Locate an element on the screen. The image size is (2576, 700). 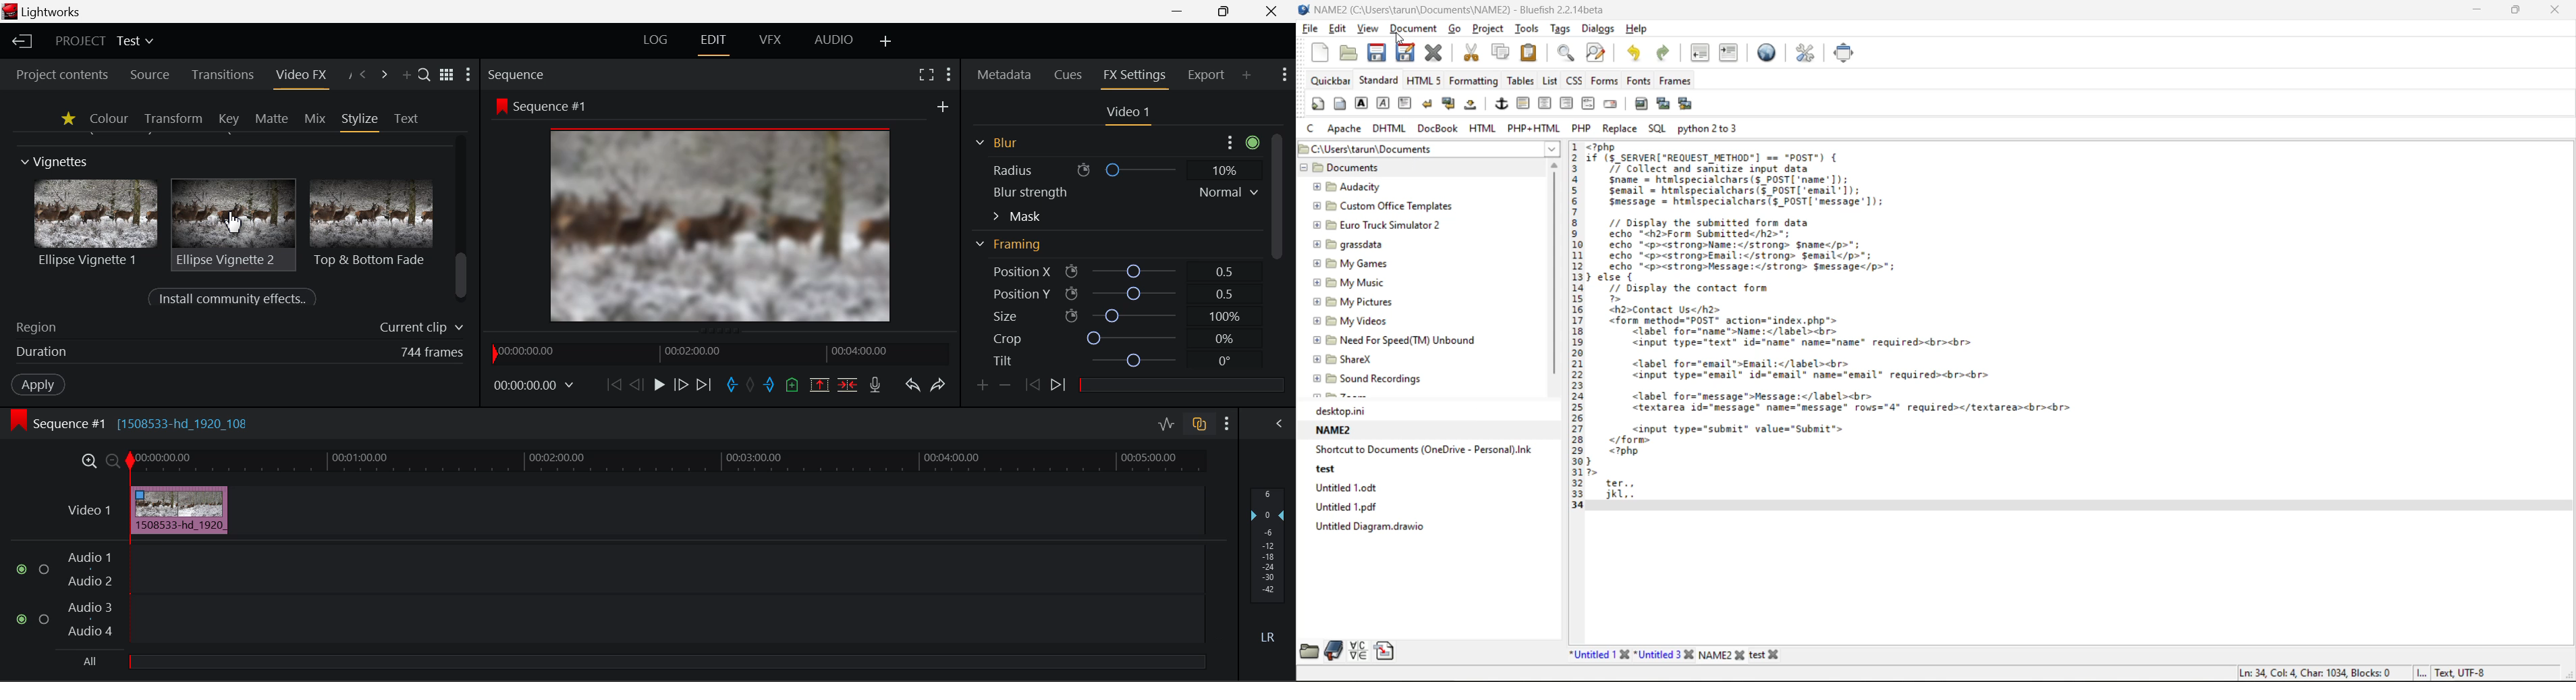
test is located at coordinates (1336, 471).